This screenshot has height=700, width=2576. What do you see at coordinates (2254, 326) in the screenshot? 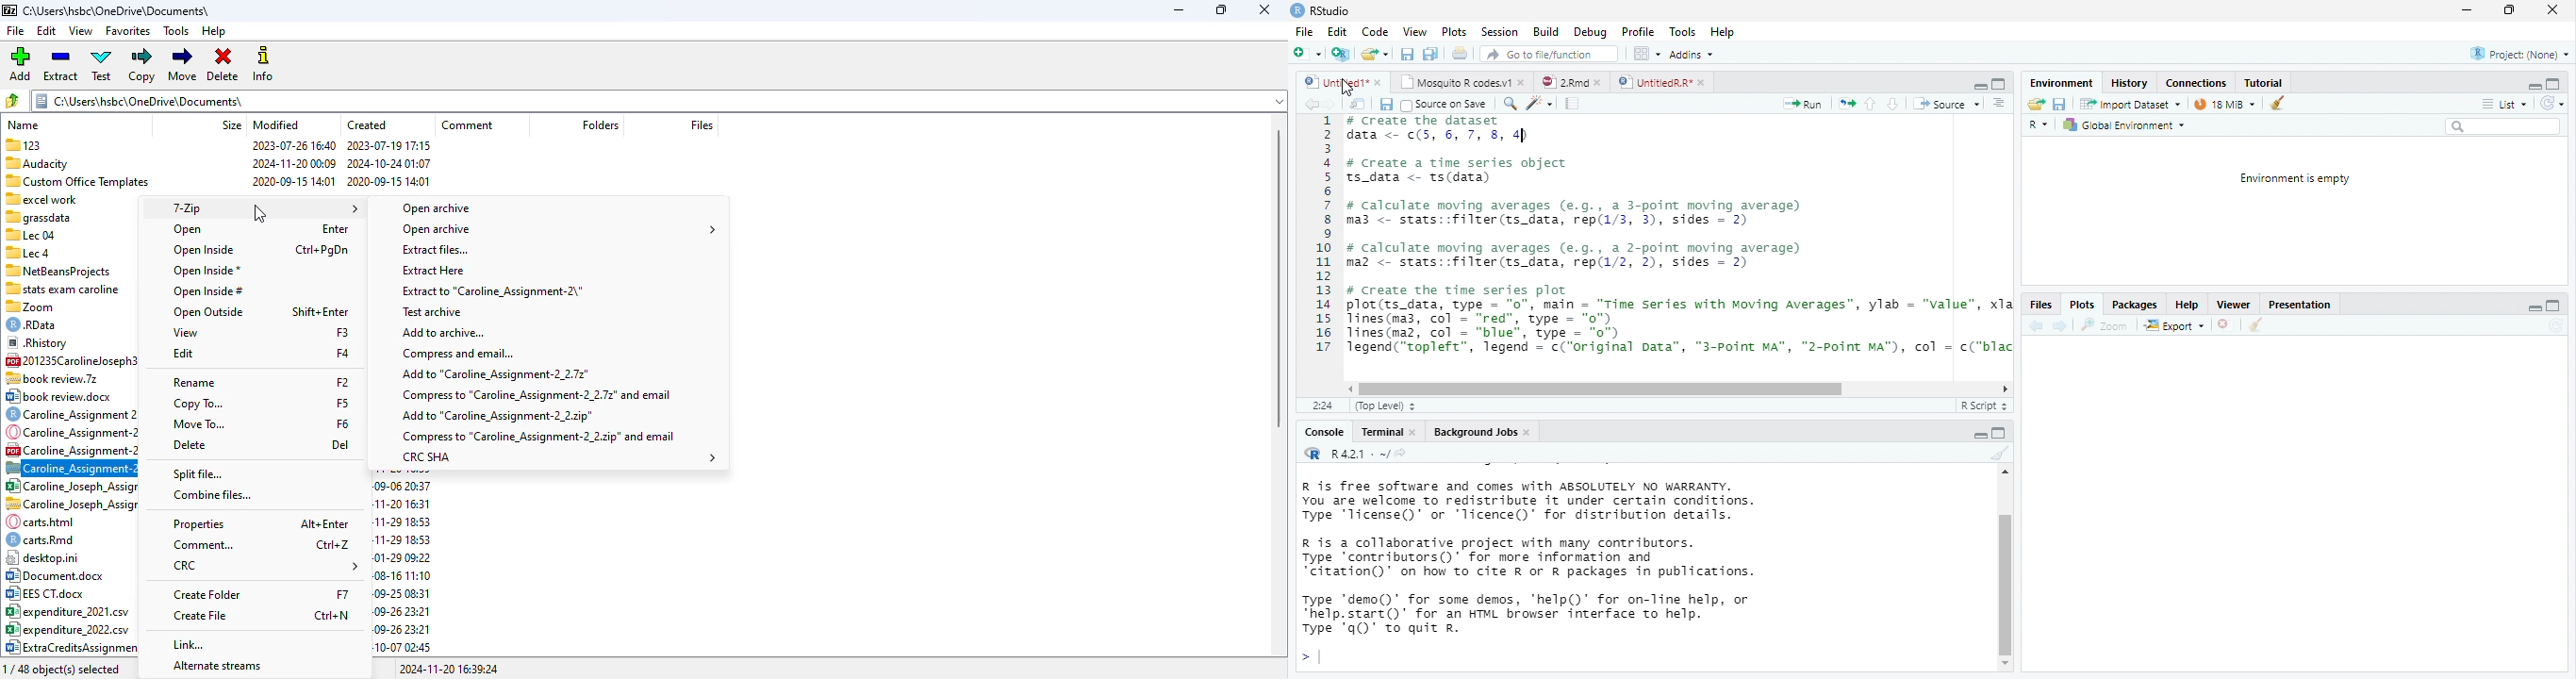
I see `clear` at bounding box center [2254, 326].